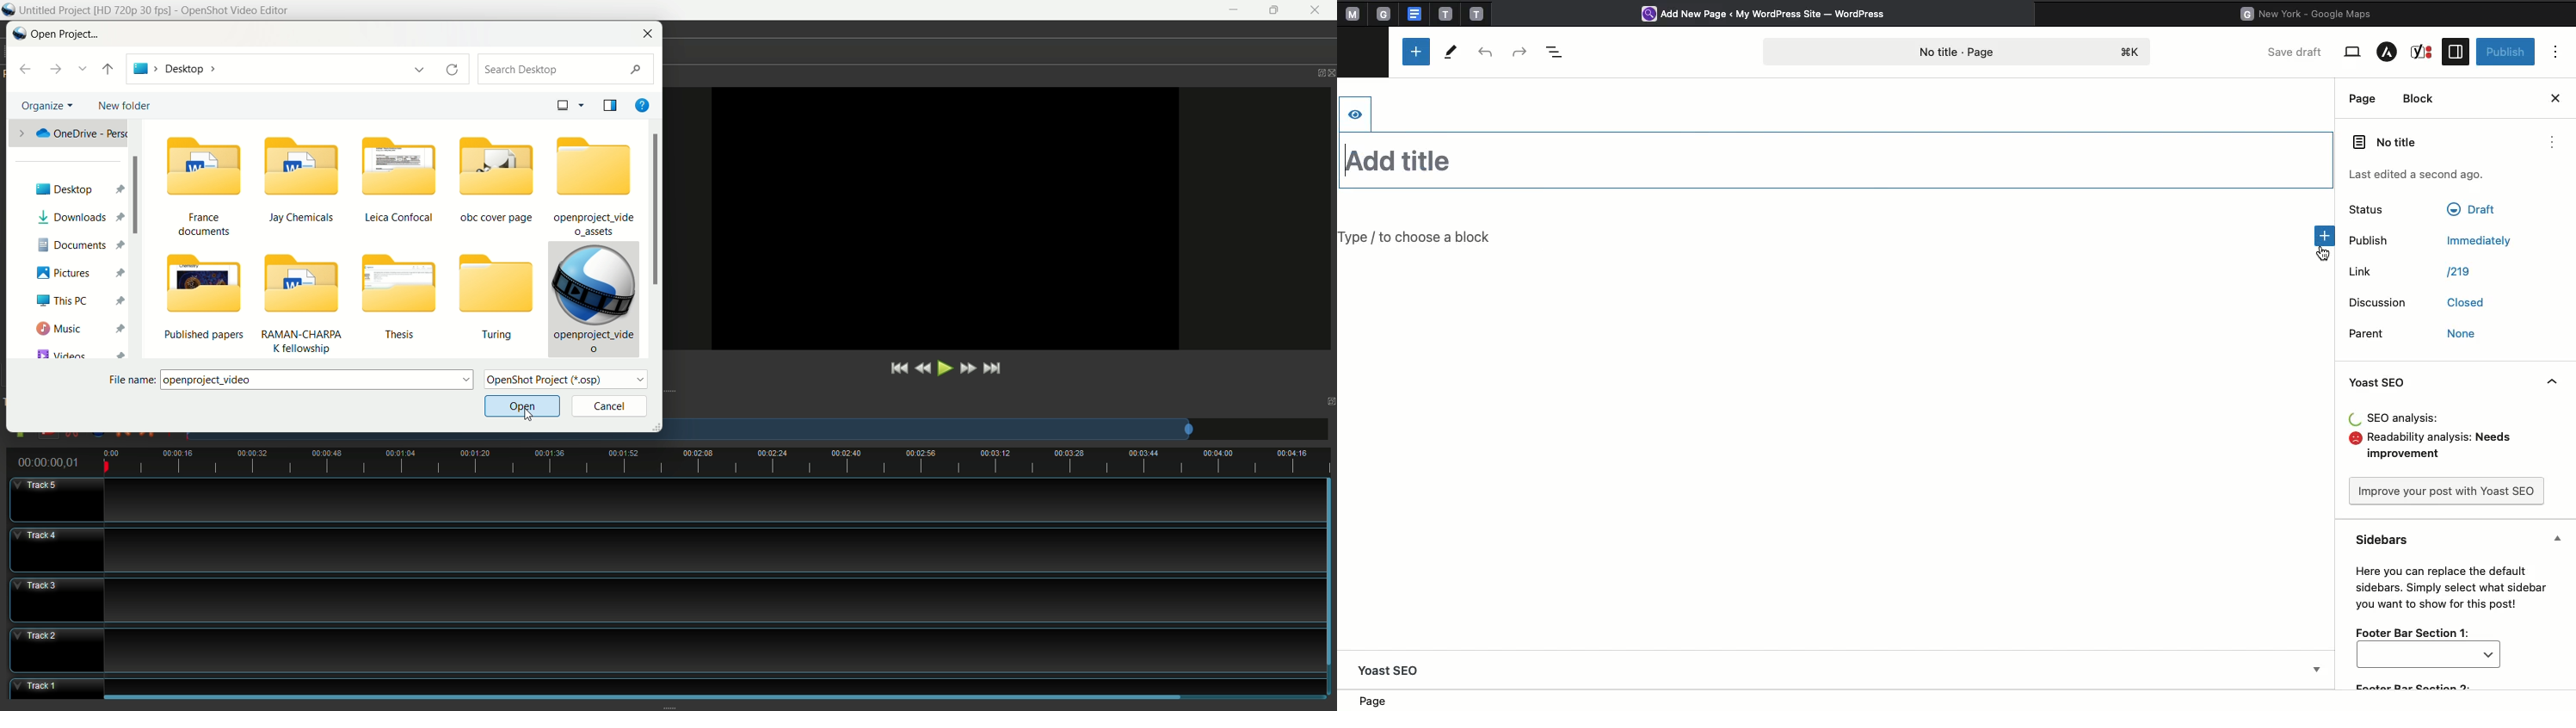 Image resolution: width=2576 pixels, height=728 pixels. What do you see at coordinates (2424, 102) in the screenshot?
I see `Block` at bounding box center [2424, 102].